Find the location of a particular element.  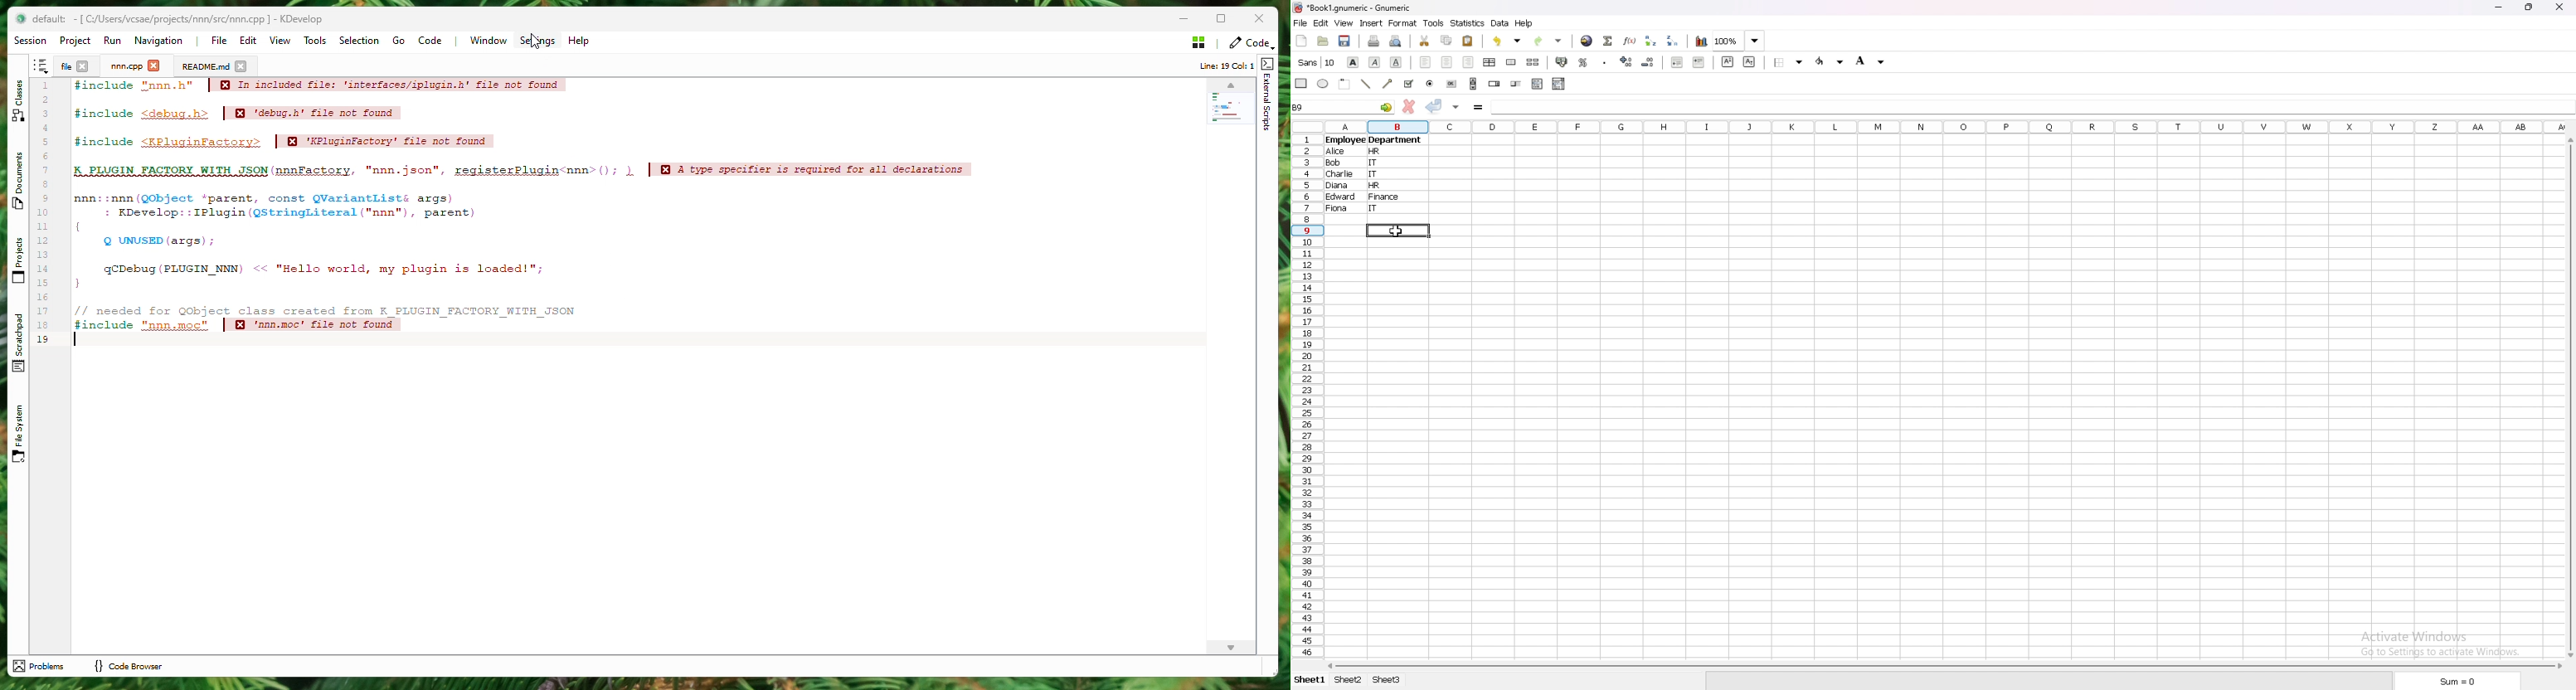

split merged cells is located at coordinates (1534, 62).